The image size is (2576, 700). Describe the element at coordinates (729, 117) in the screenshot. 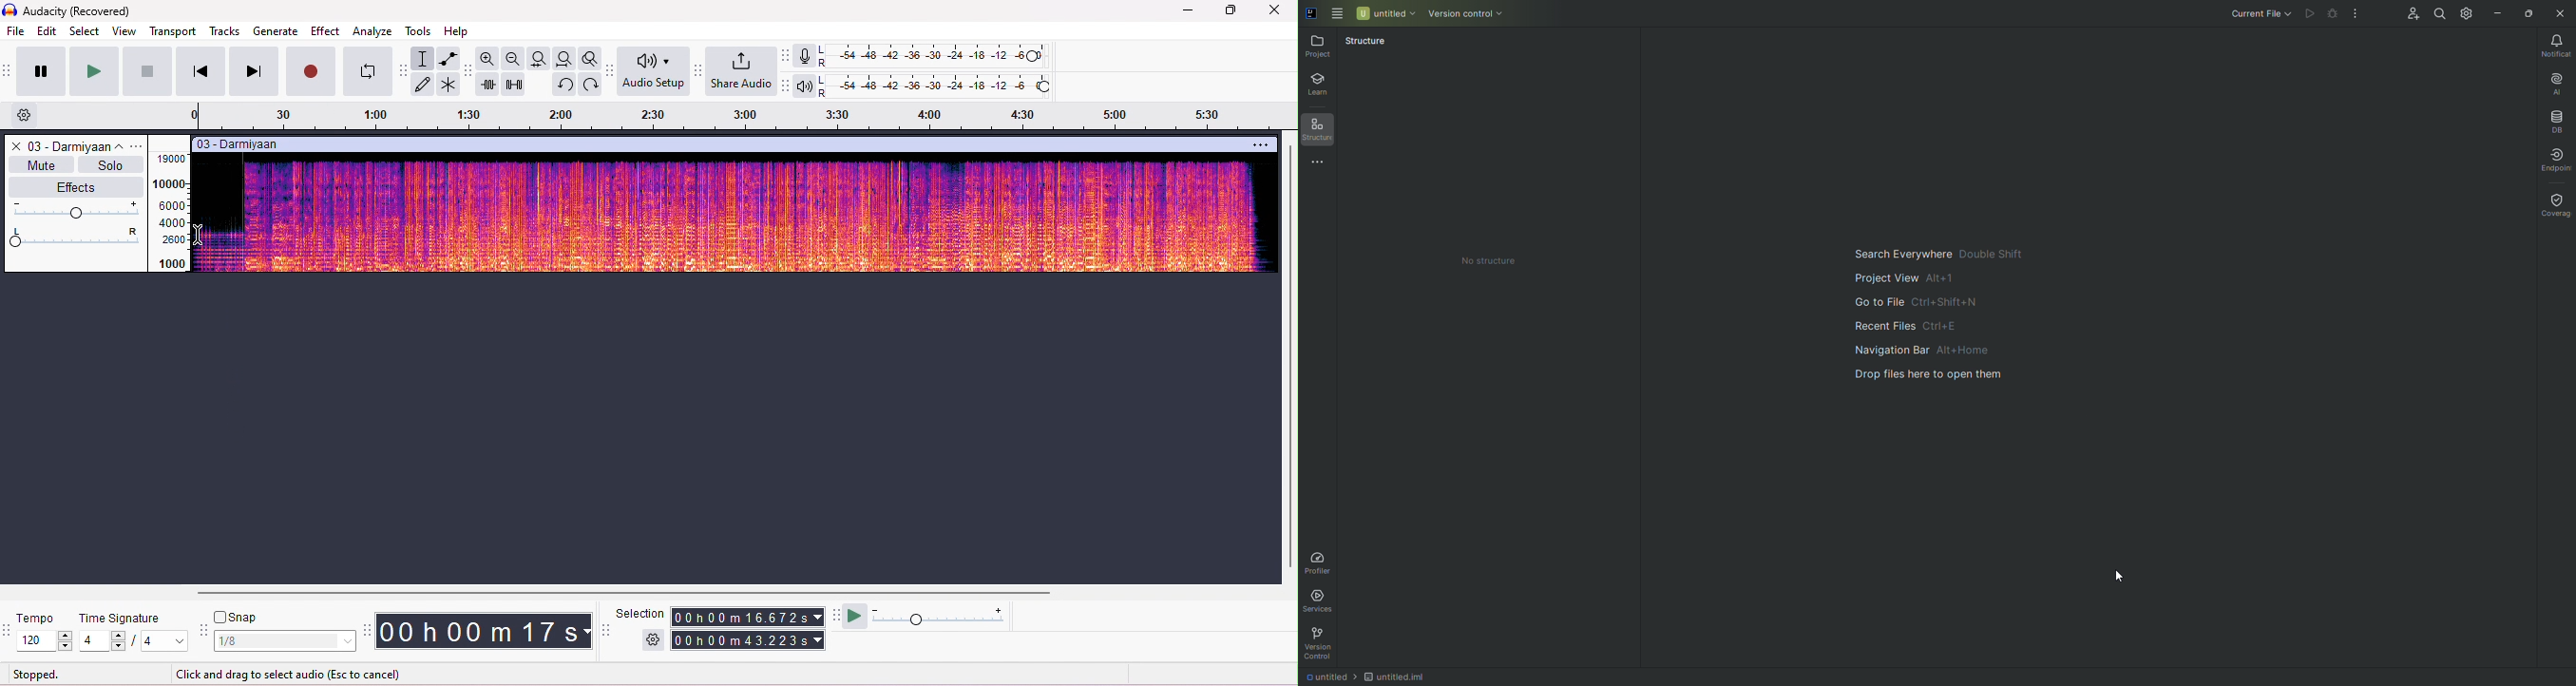

I see `timeline` at that location.